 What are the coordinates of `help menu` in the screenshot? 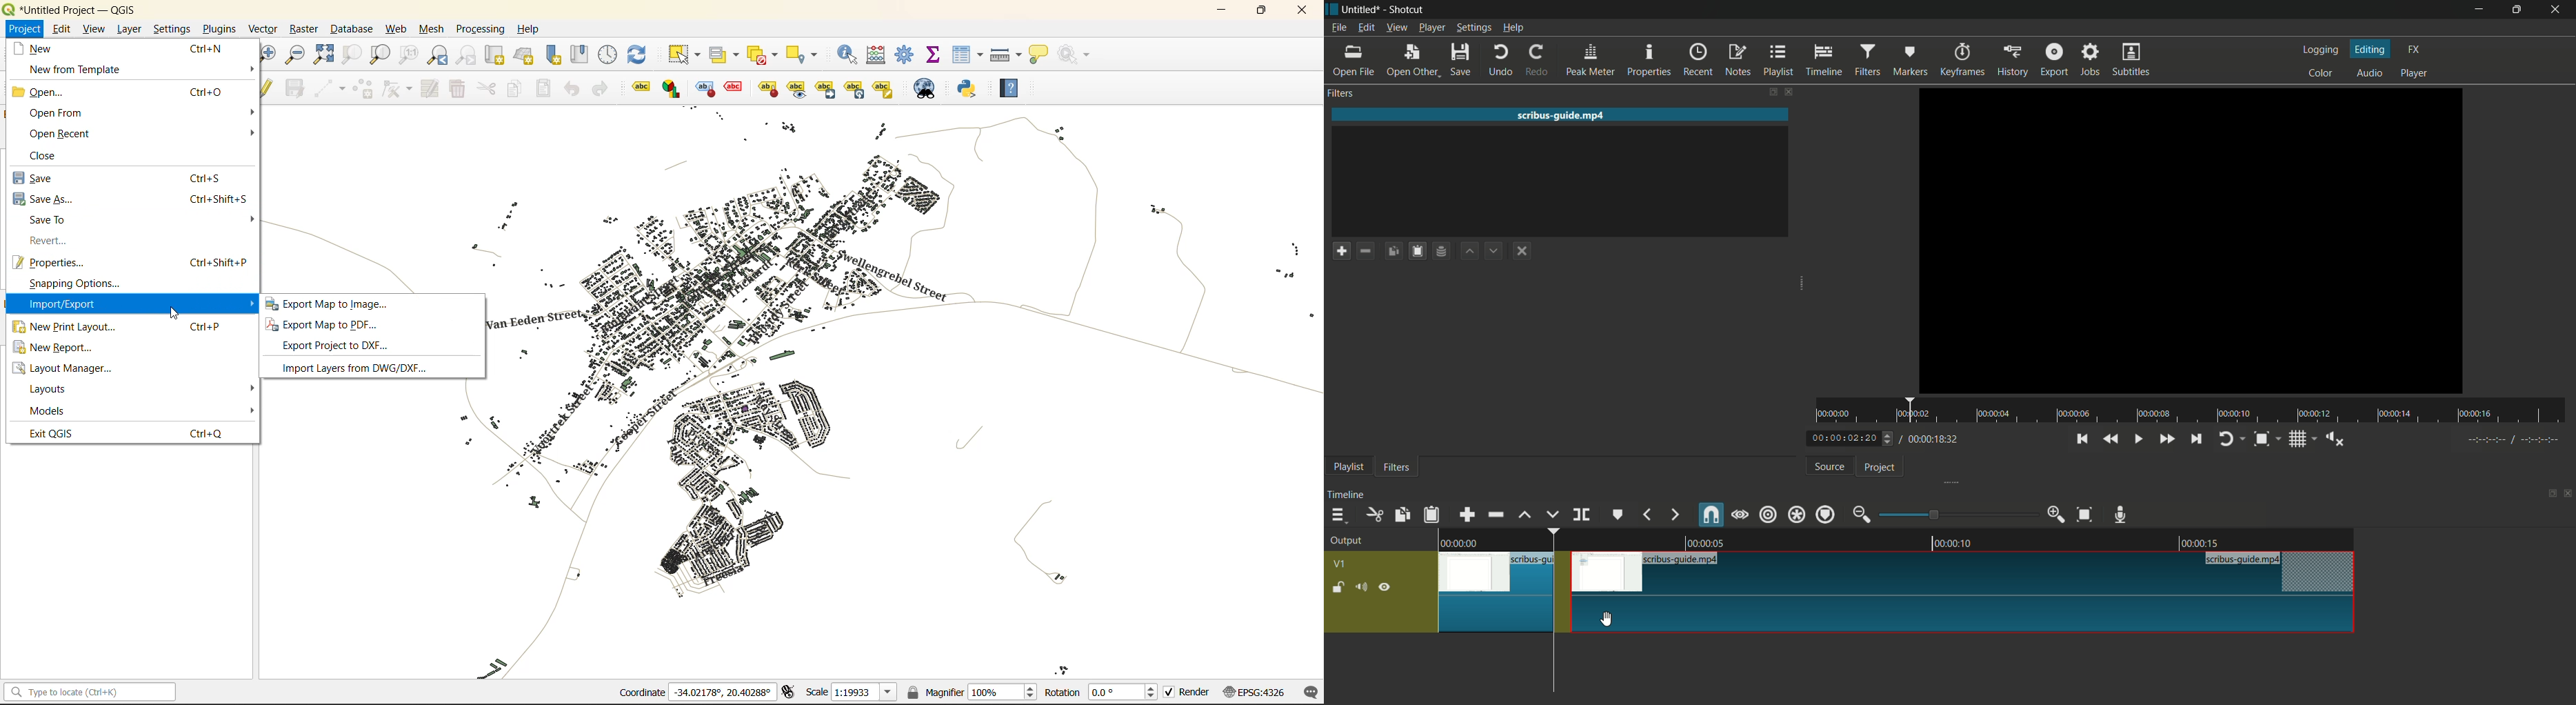 It's located at (1514, 28).